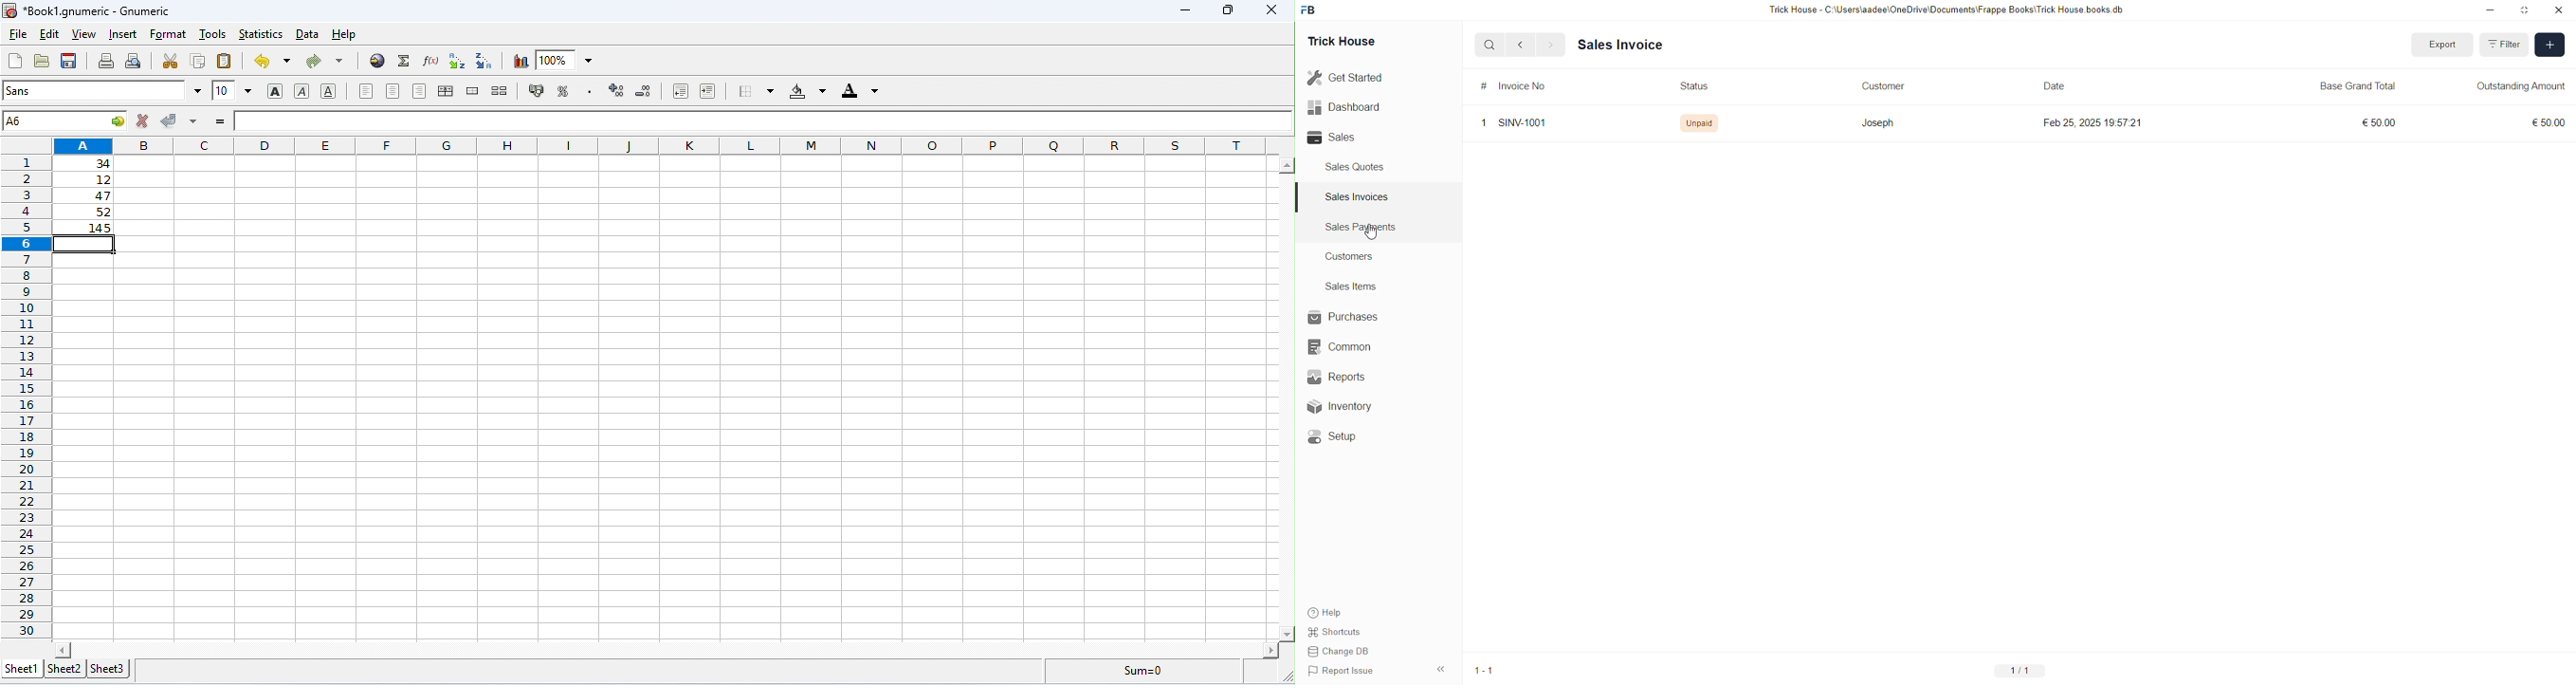  What do you see at coordinates (1327, 609) in the screenshot?
I see `Help` at bounding box center [1327, 609].